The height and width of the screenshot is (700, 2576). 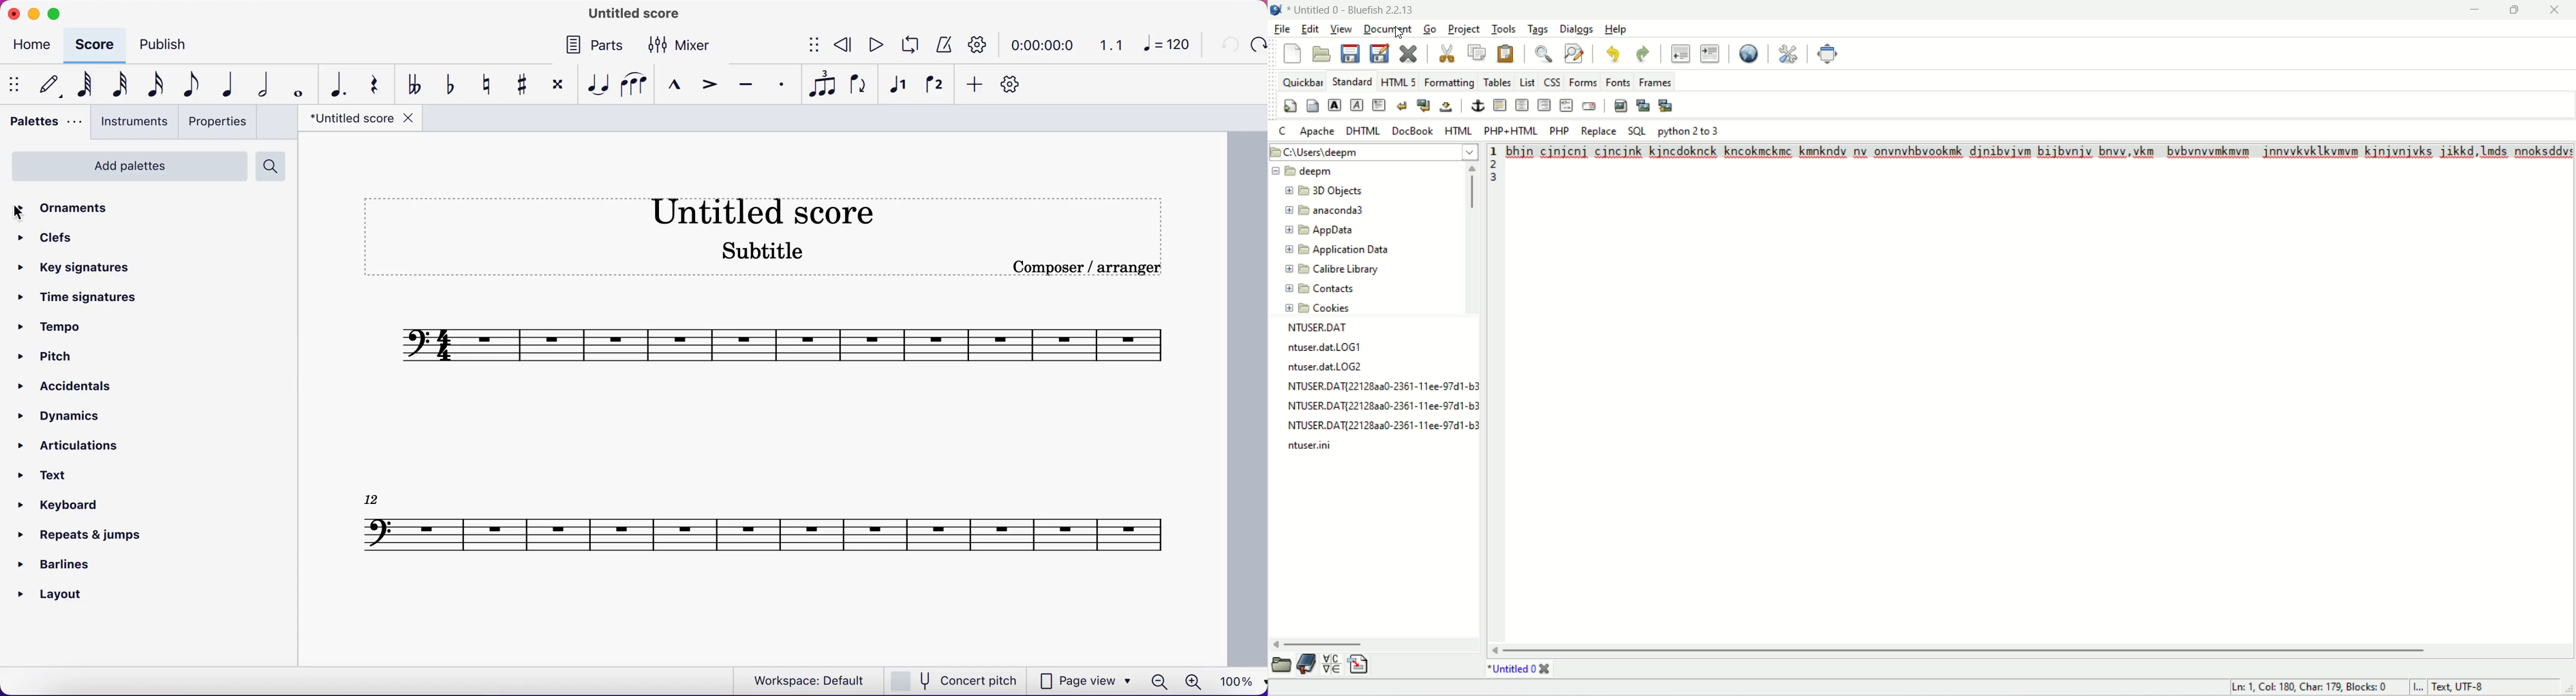 What do you see at coordinates (75, 267) in the screenshot?
I see `key signatures` at bounding box center [75, 267].